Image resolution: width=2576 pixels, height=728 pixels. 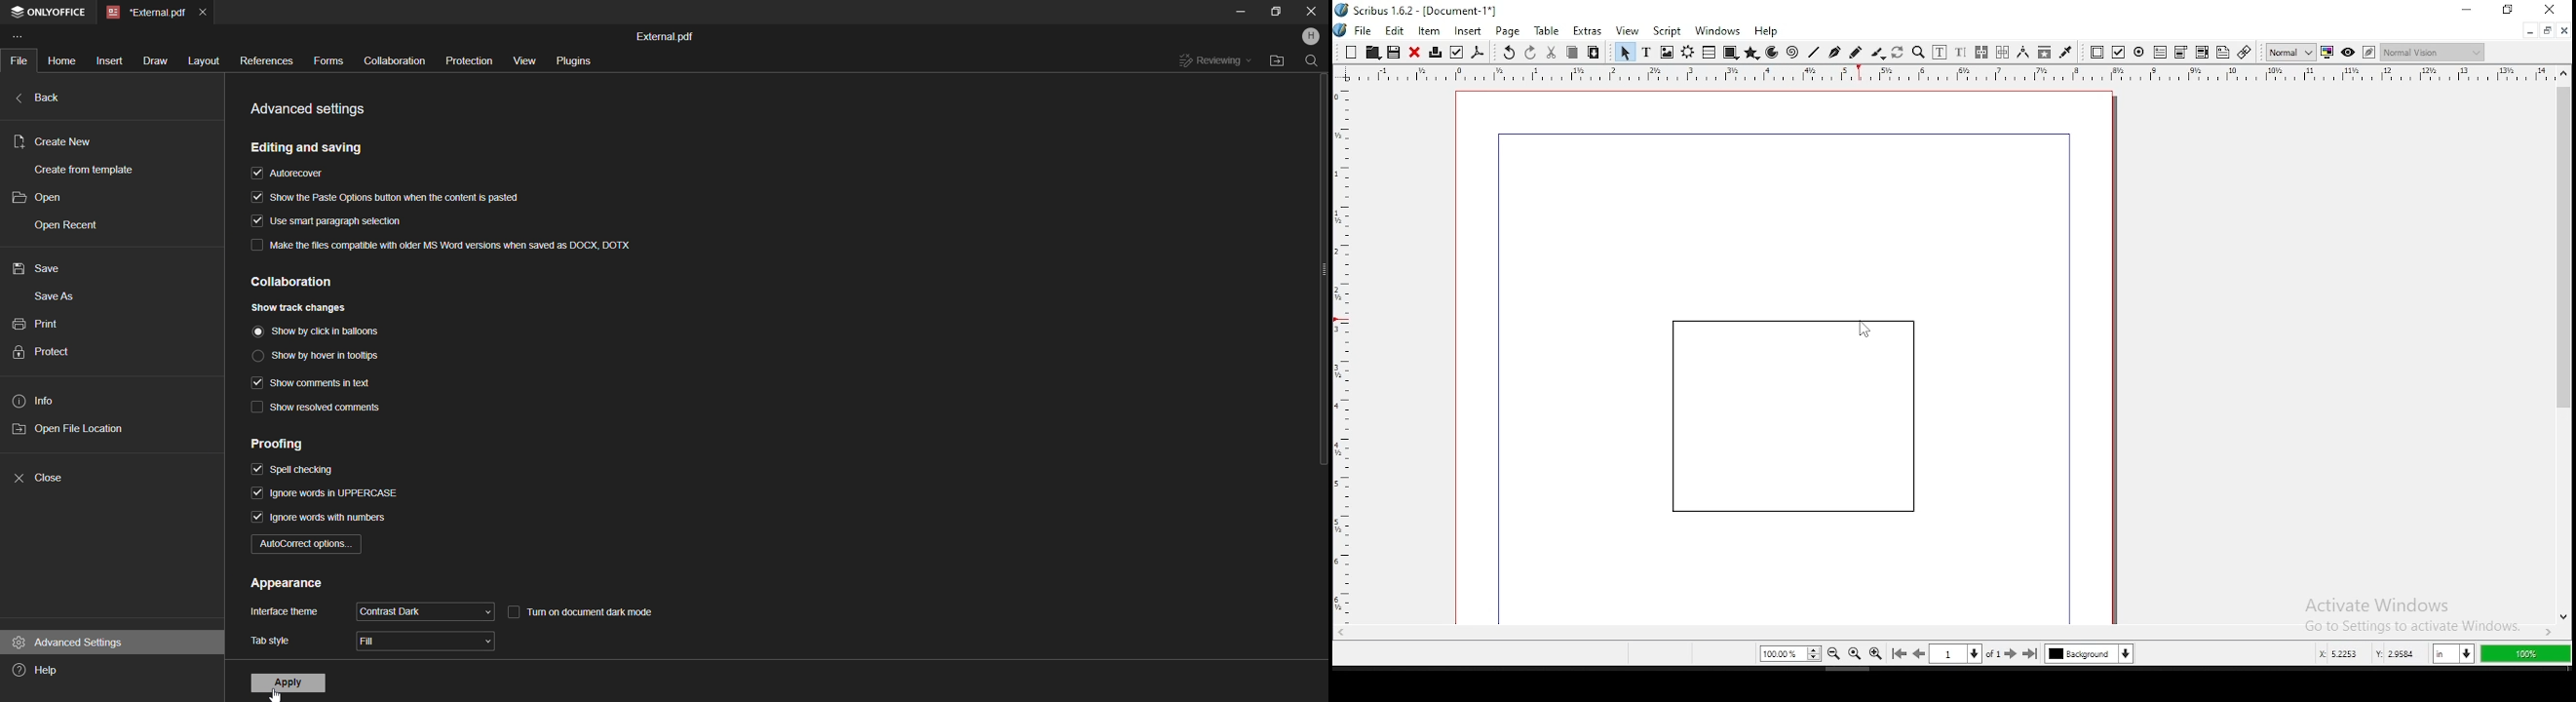 What do you see at coordinates (307, 546) in the screenshot?
I see `autocorrect option` at bounding box center [307, 546].